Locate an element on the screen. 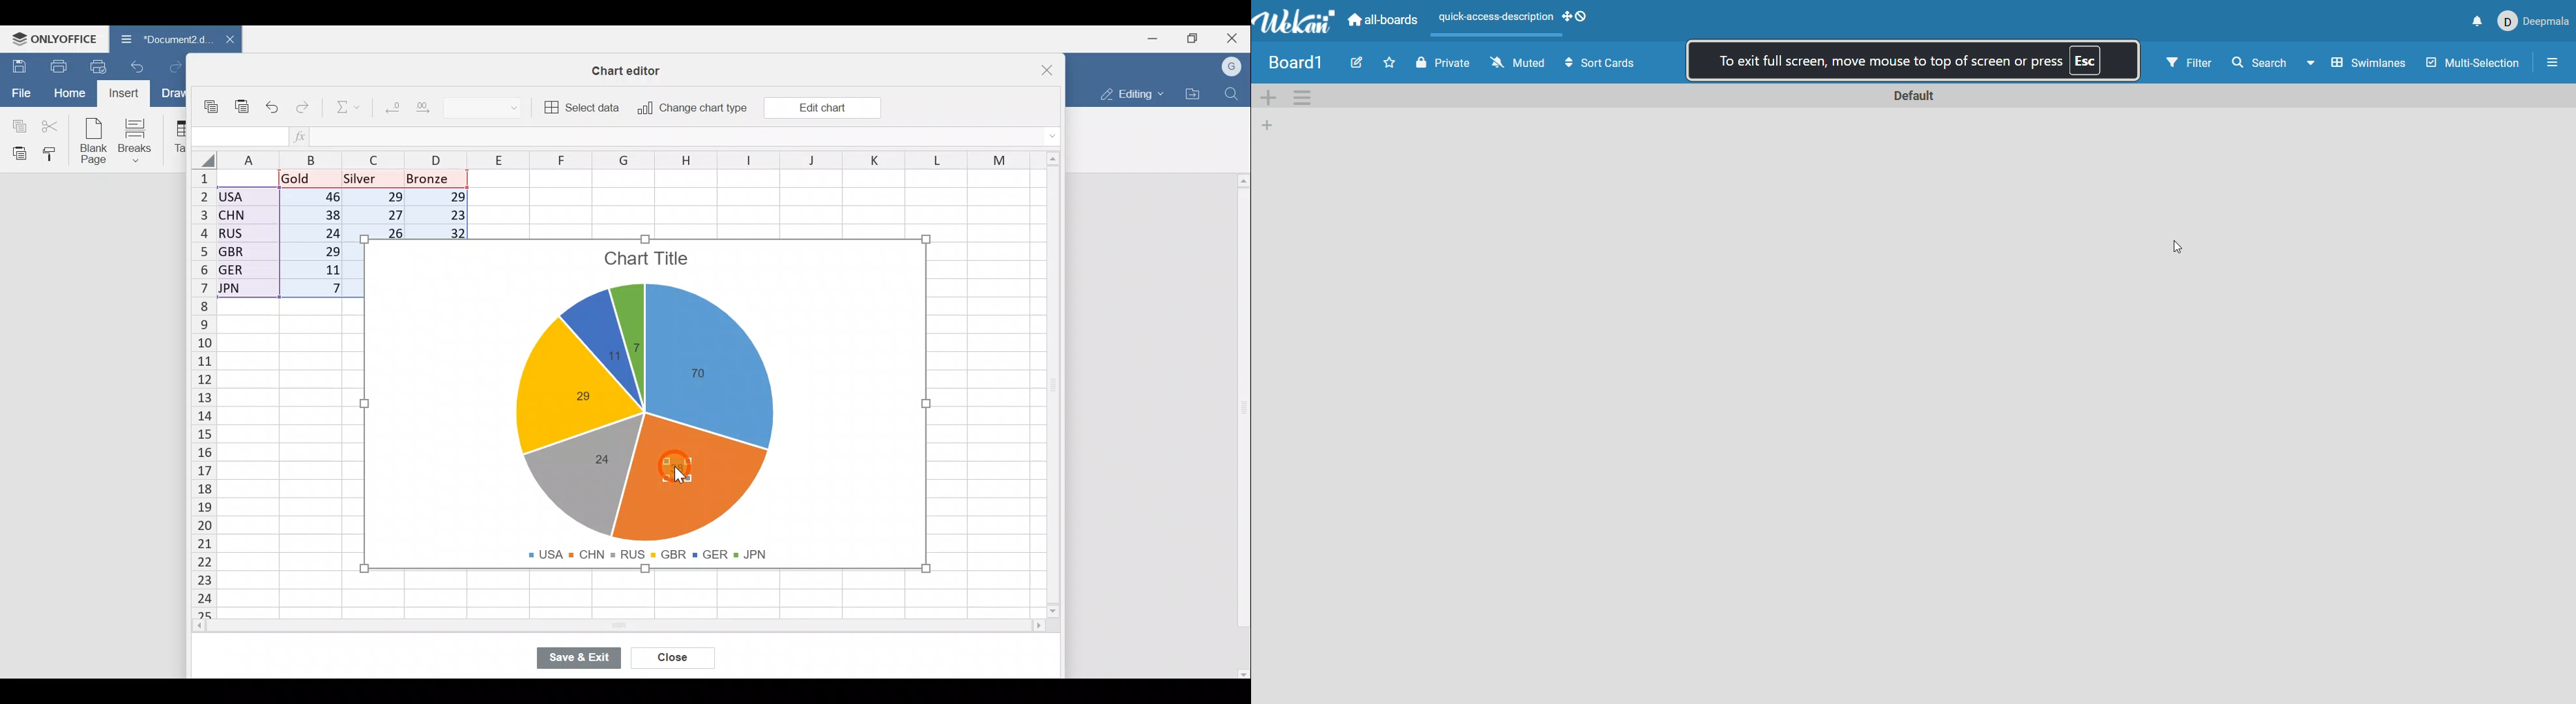 The image size is (2576, 728). Copy is located at coordinates (214, 108).